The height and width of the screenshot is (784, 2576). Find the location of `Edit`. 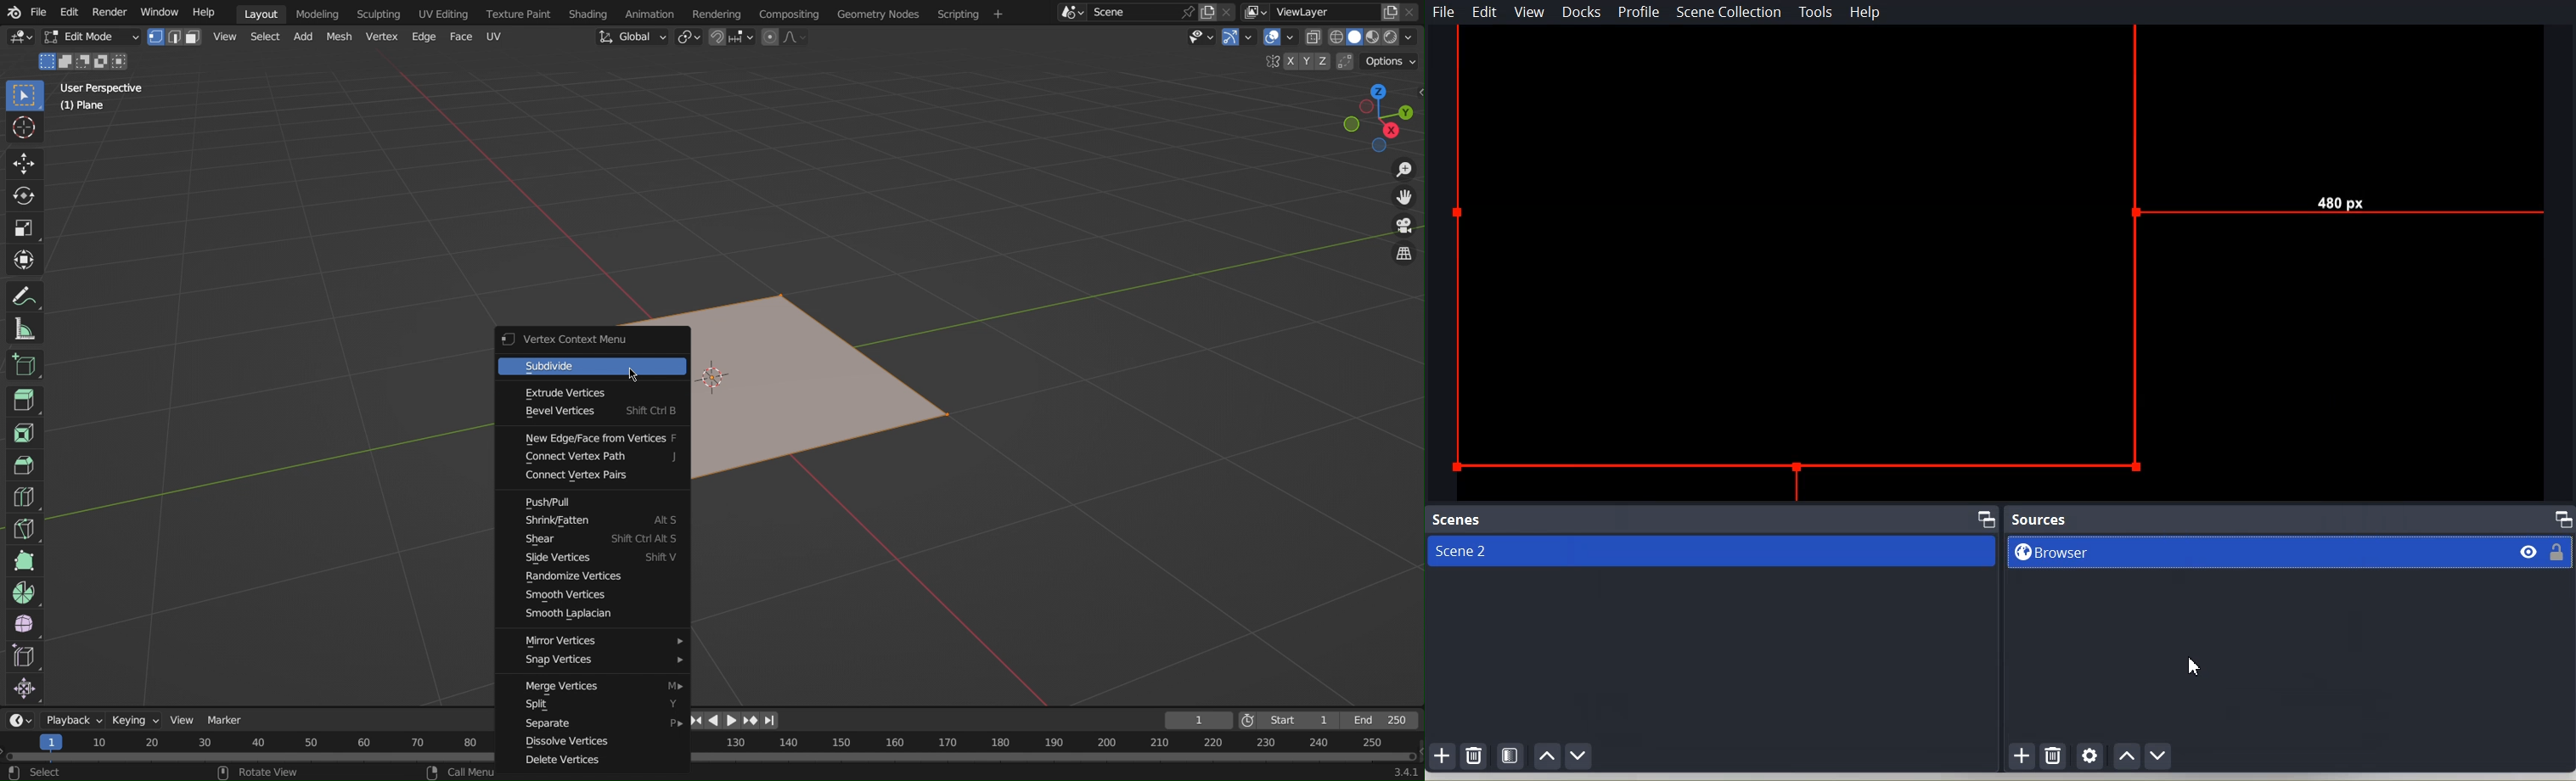

Edit is located at coordinates (1486, 12).